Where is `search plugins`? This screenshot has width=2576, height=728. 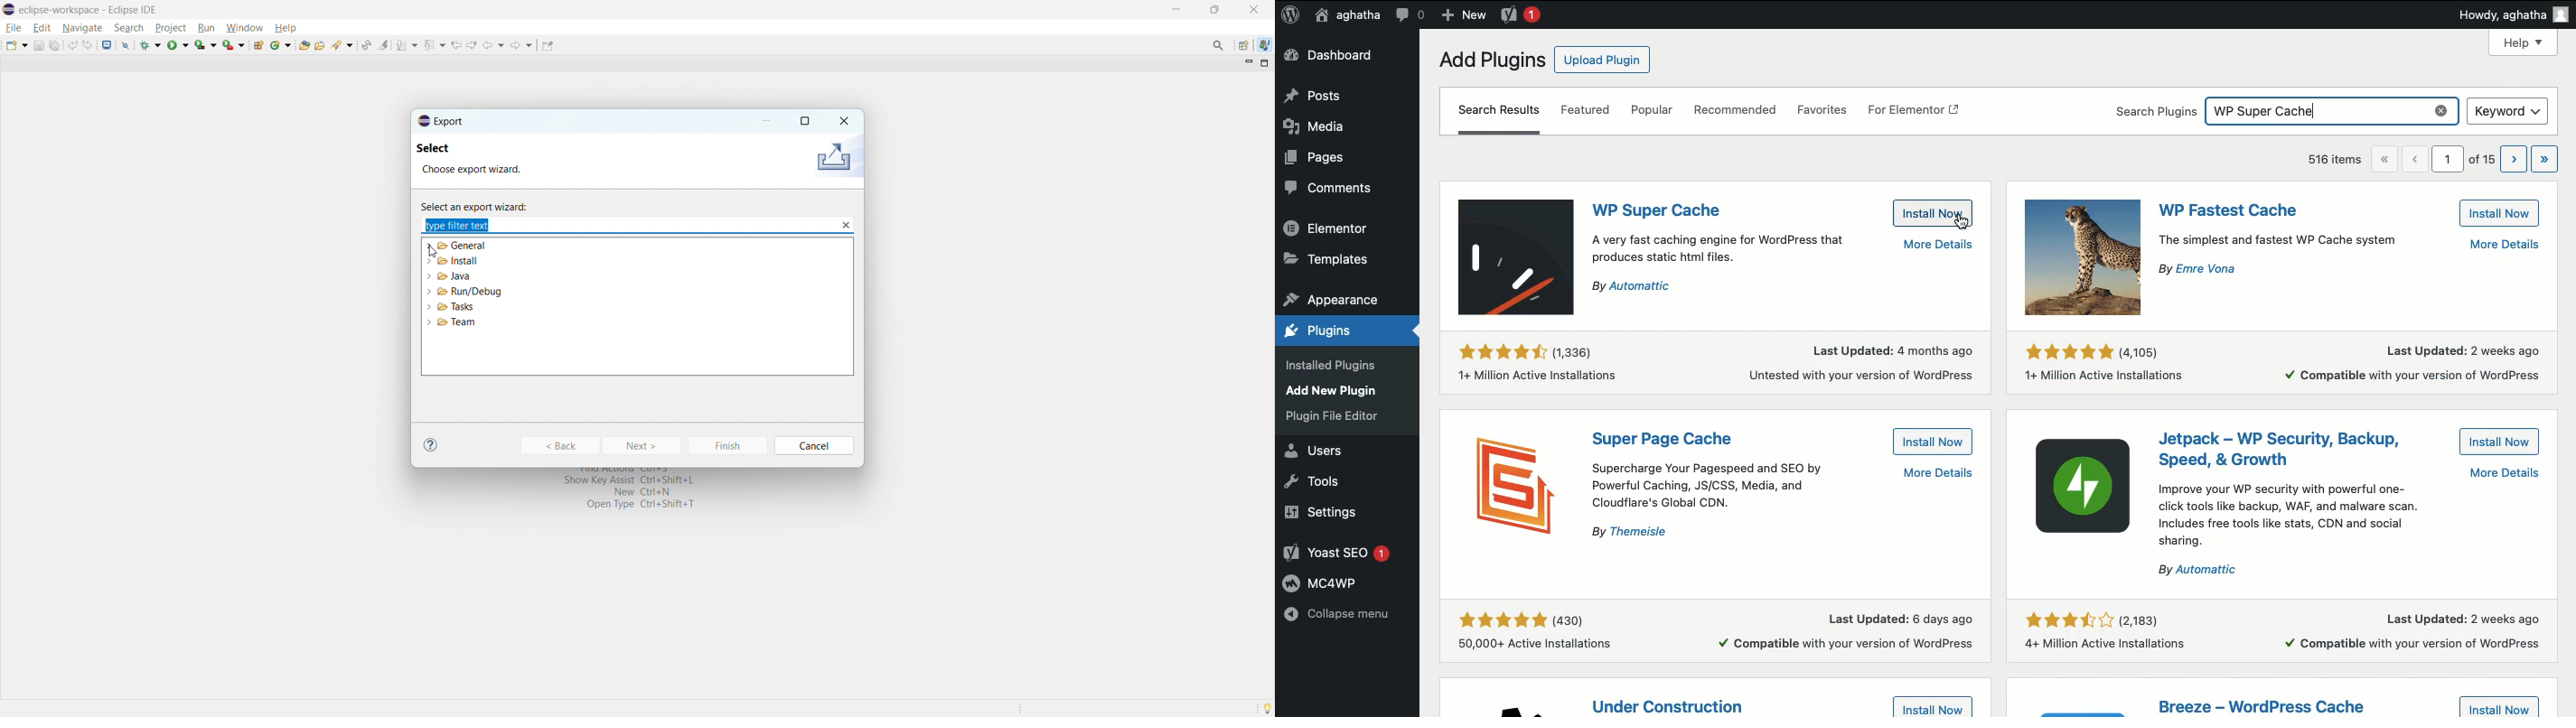 search plugins is located at coordinates (2151, 108).